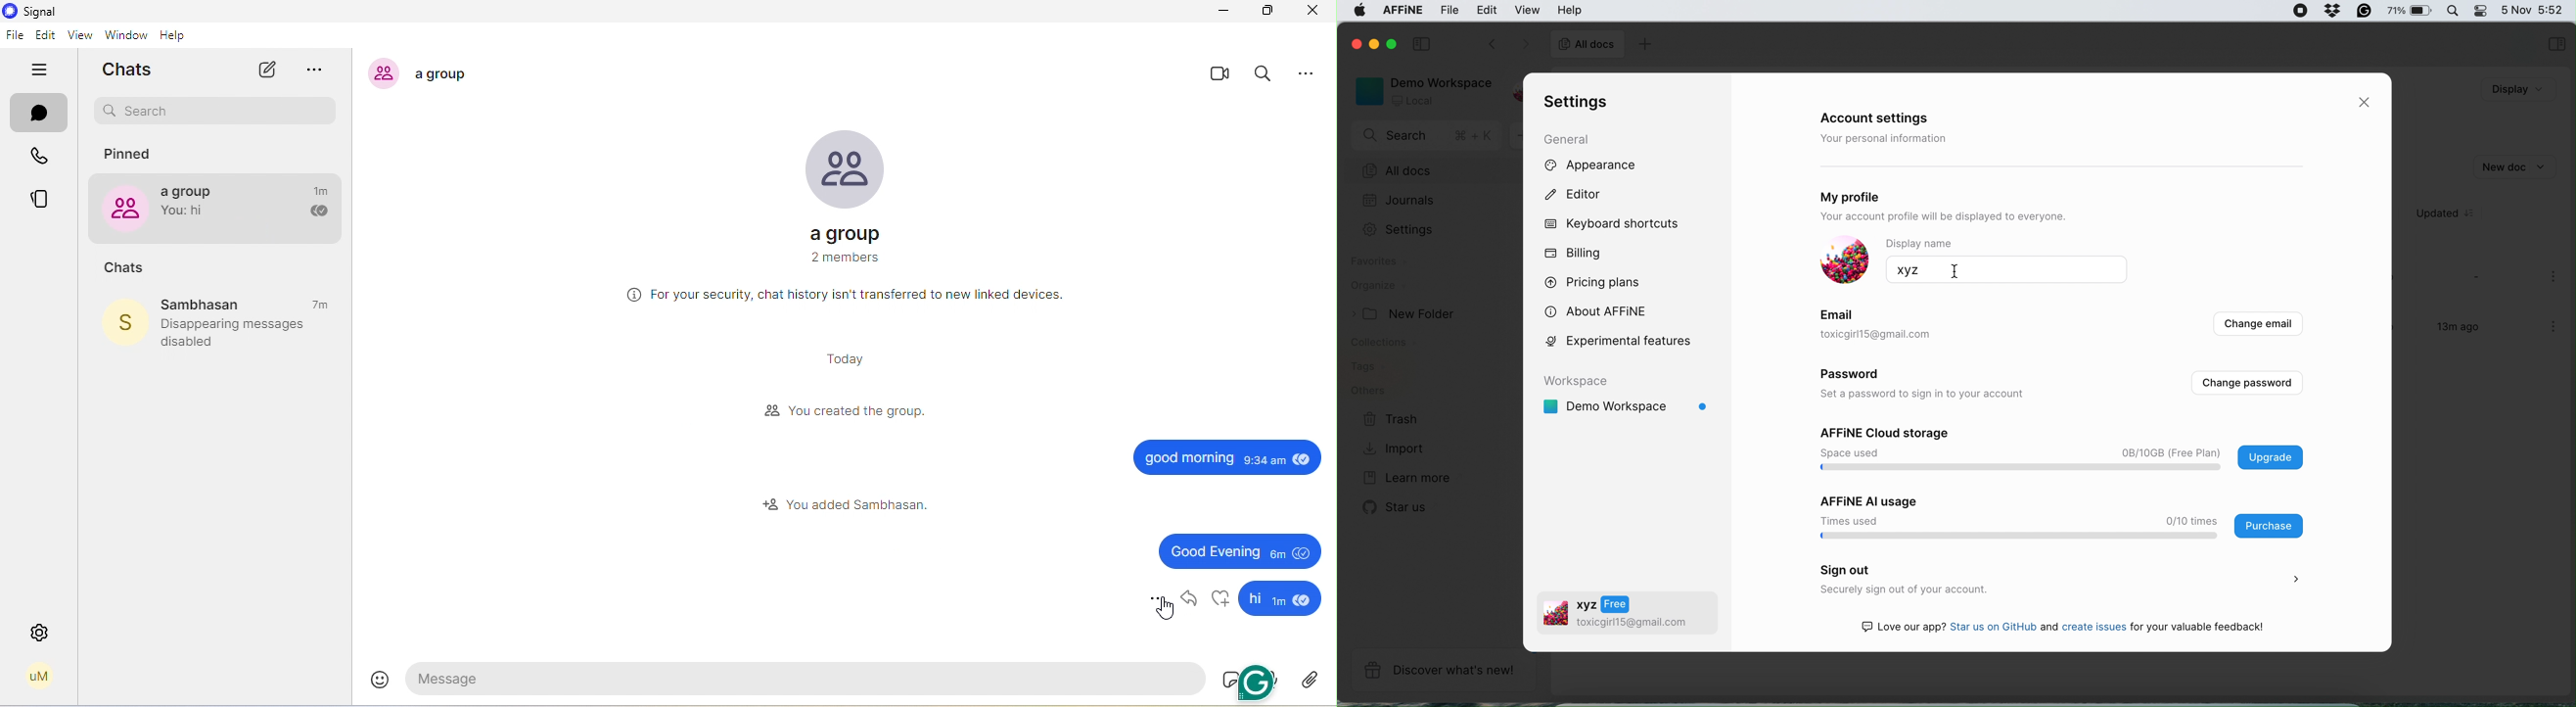 The height and width of the screenshot is (728, 2576). What do you see at coordinates (121, 324) in the screenshot?
I see `avatar` at bounding box center [121, 324].